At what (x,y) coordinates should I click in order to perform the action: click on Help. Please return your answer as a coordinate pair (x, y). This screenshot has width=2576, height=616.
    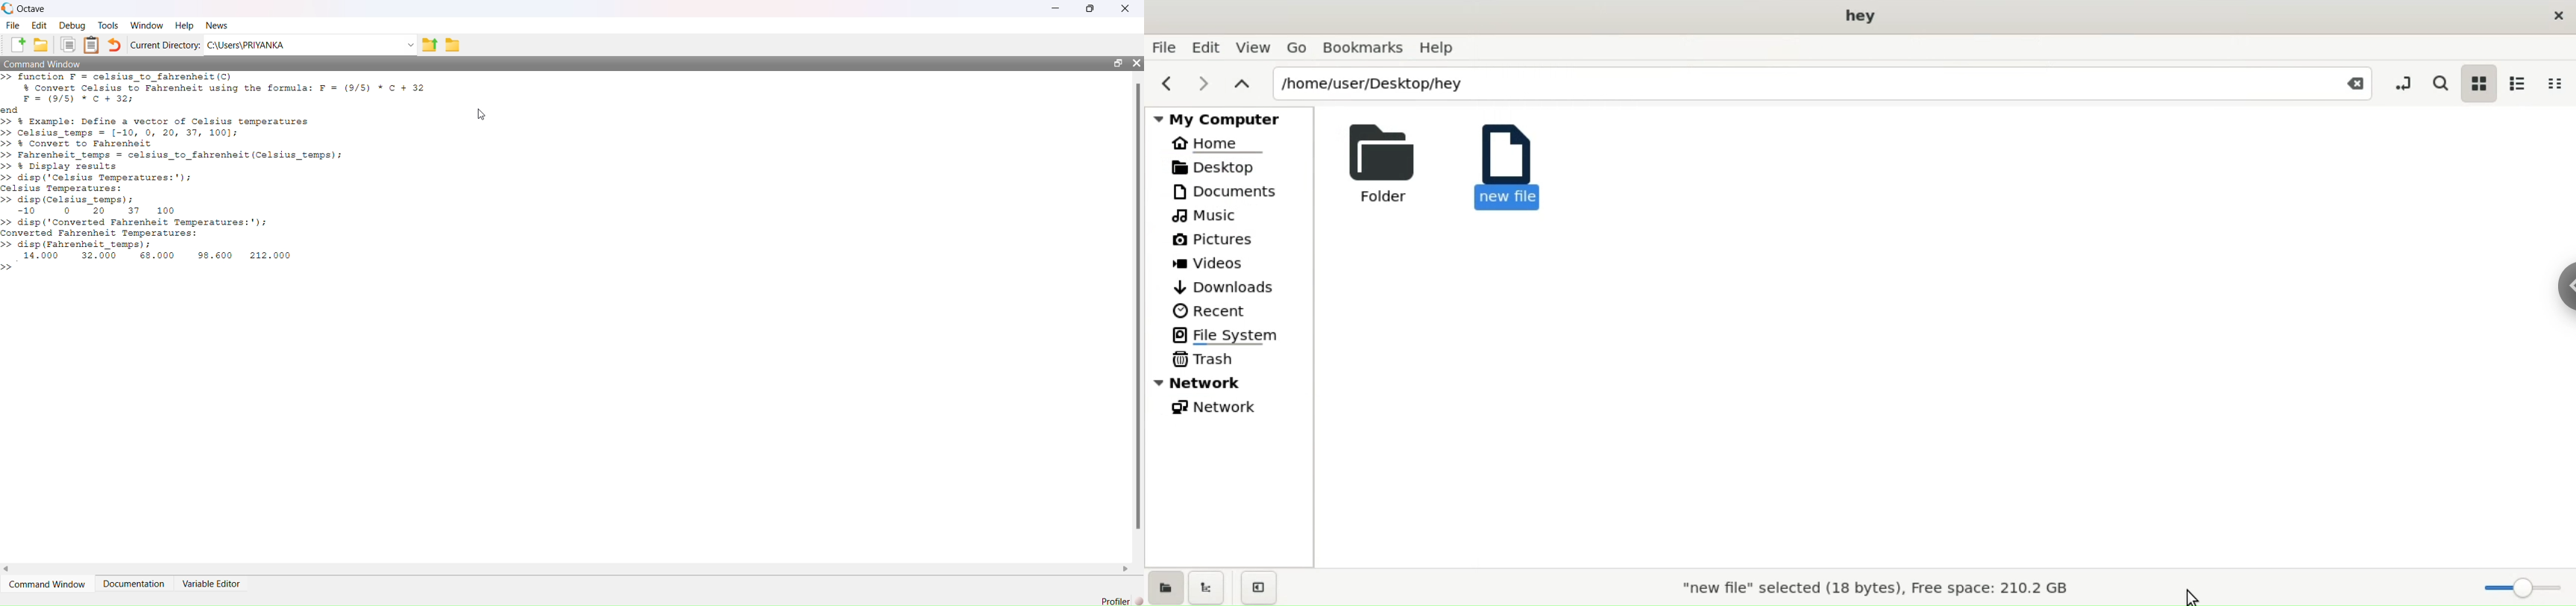
    Looking at the image, I should click on (184, 25).